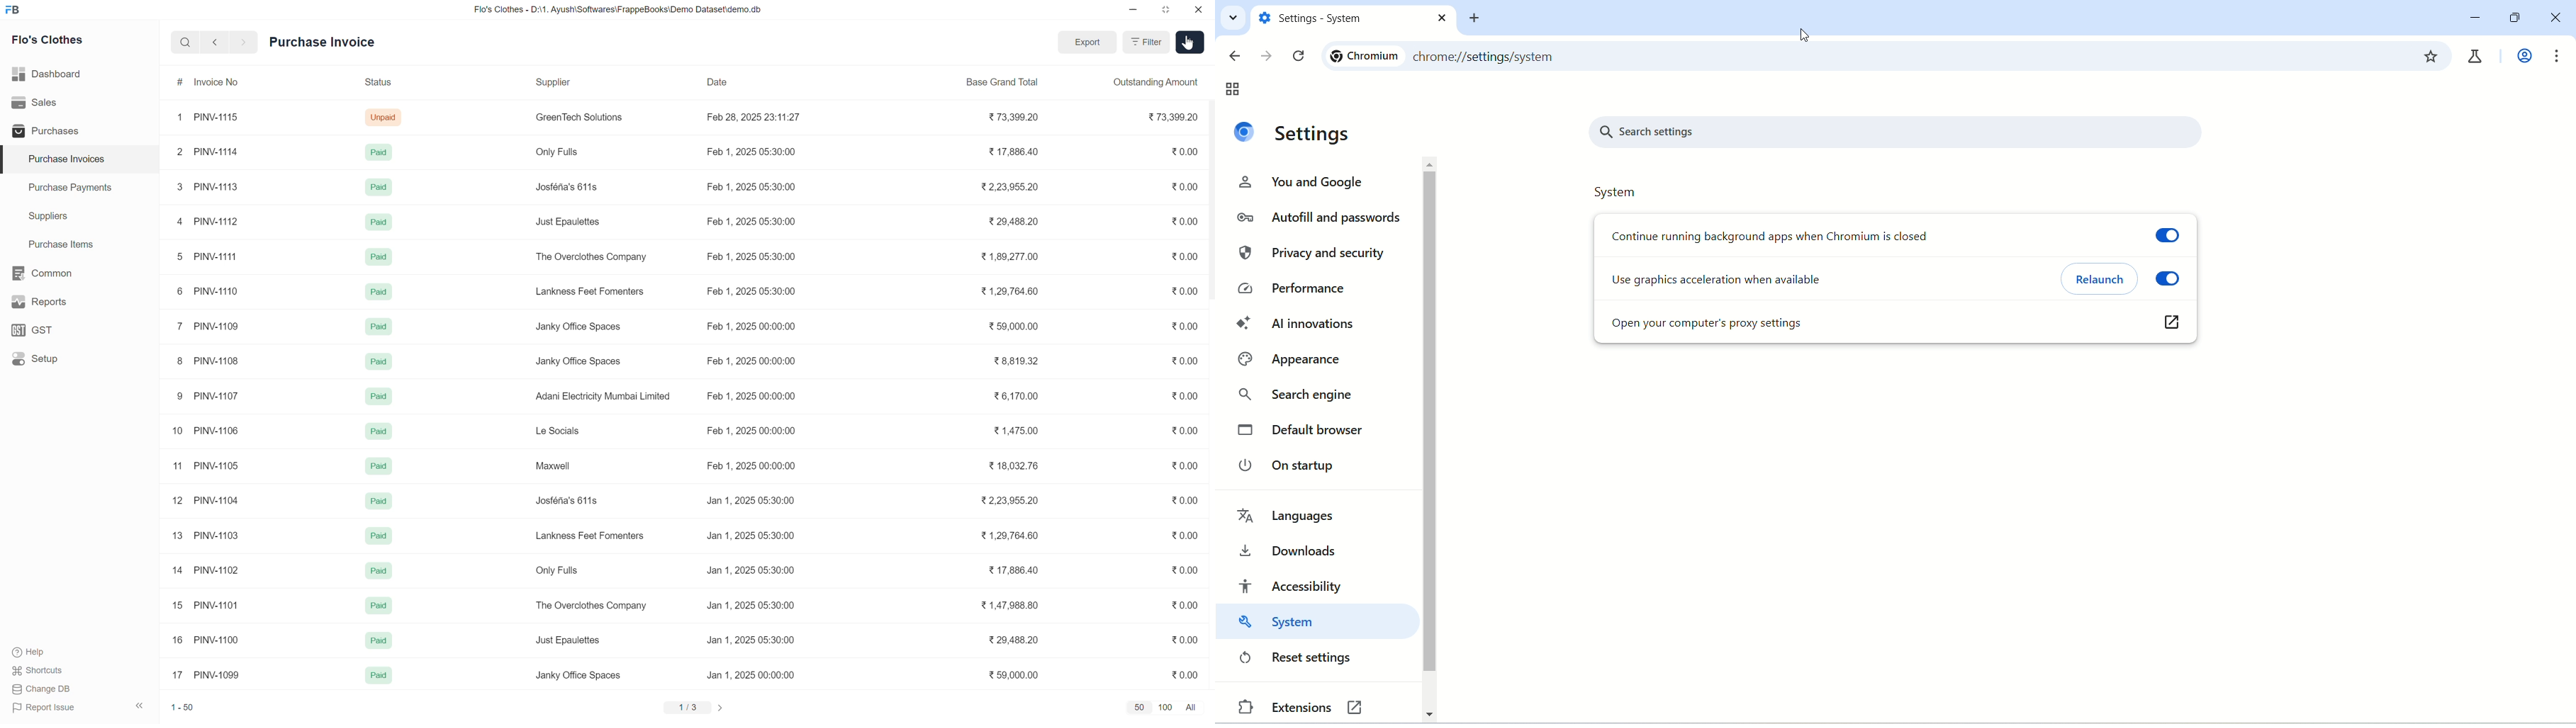 Image resolution: width=2576 pixels, height=728 pixels. I want to click on Base Grand Total, so click(1004, 82).